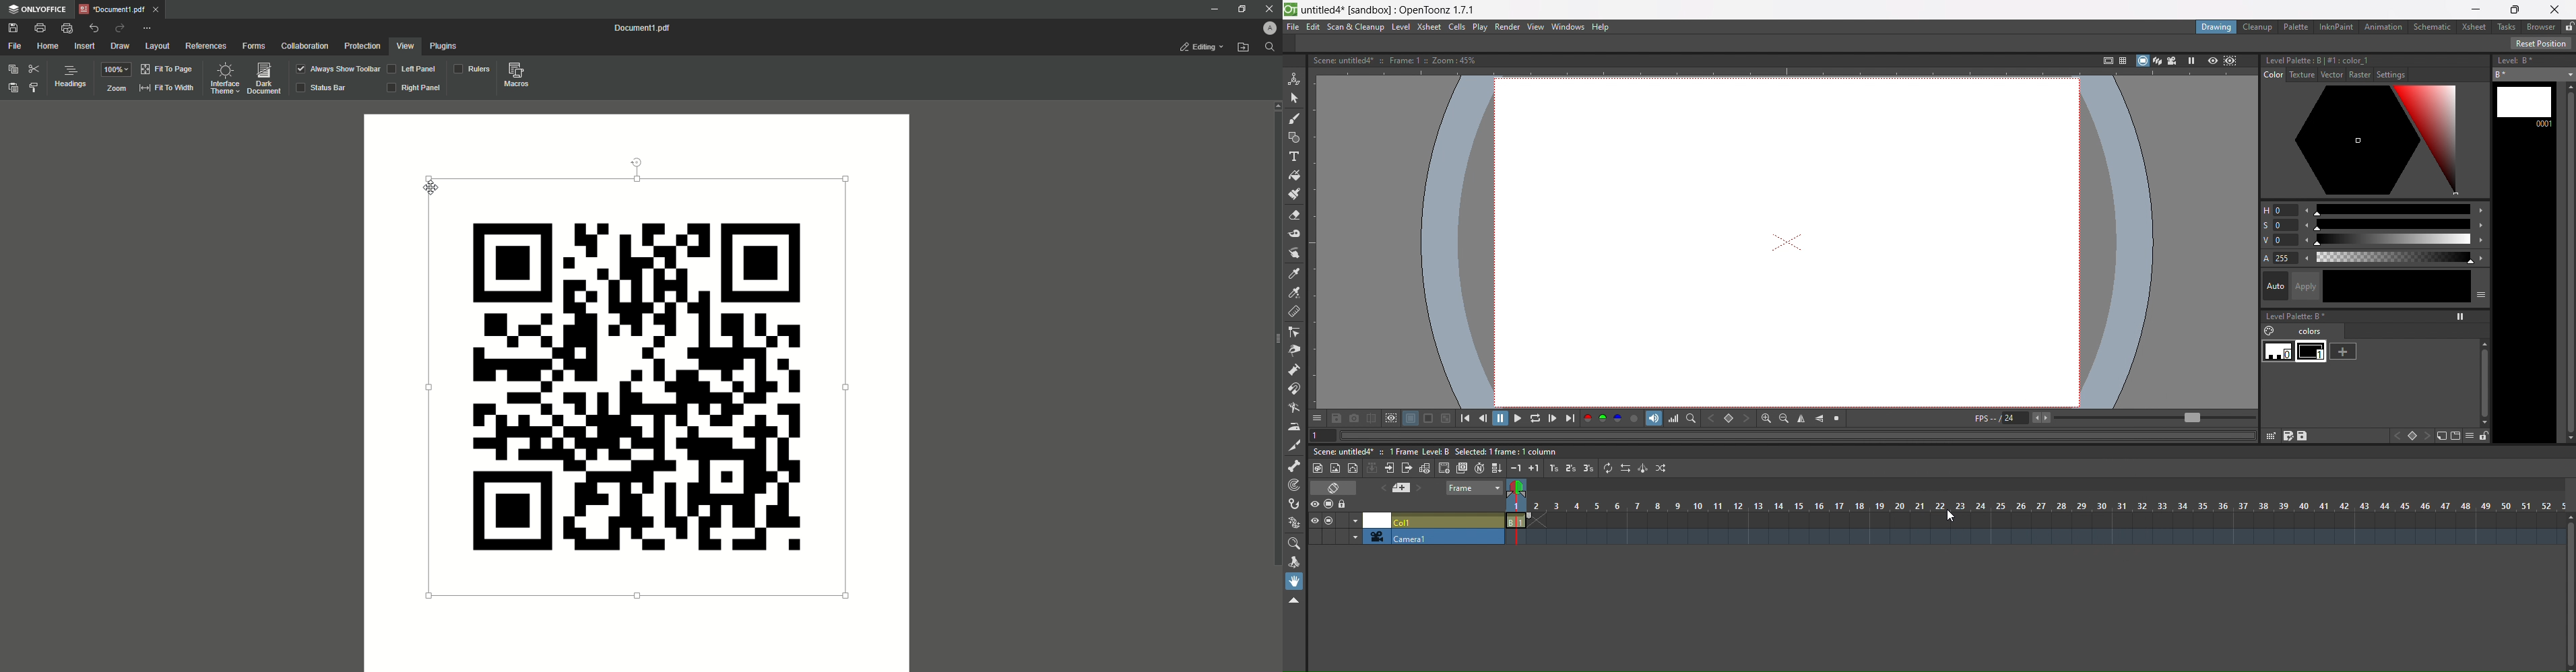 This screenshot has width=2576, height=672. I want to click on layout, so click(158, 47).